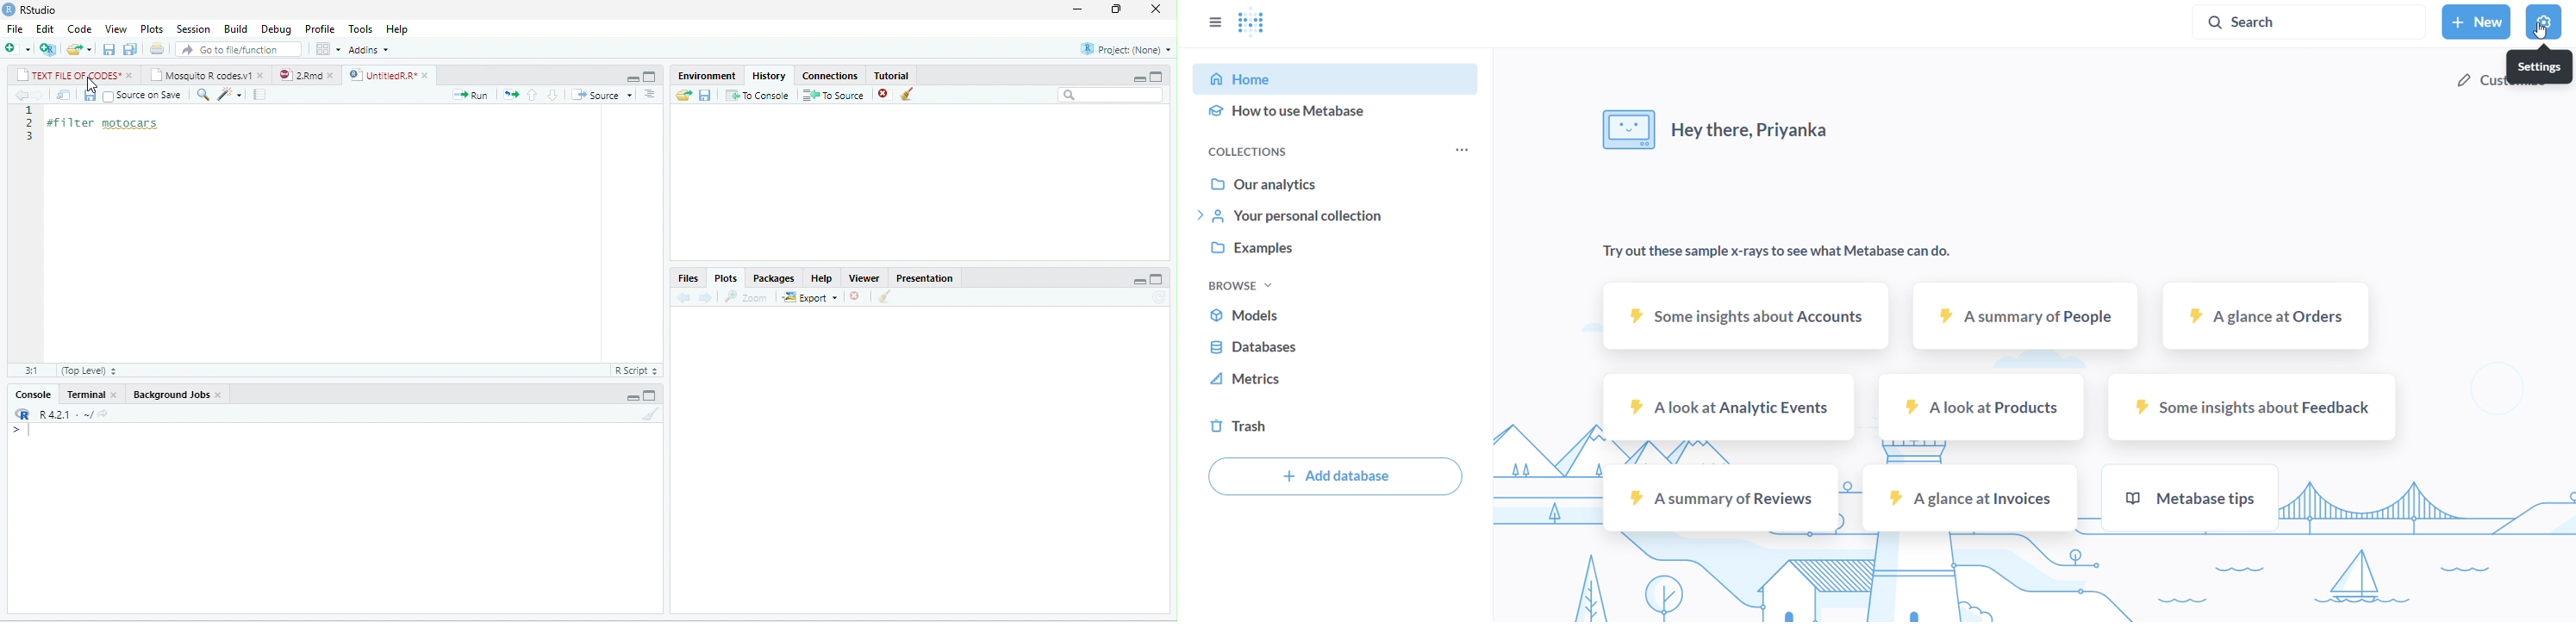 The image size is (2576, 644). I want to click on down, so click(552, 95).